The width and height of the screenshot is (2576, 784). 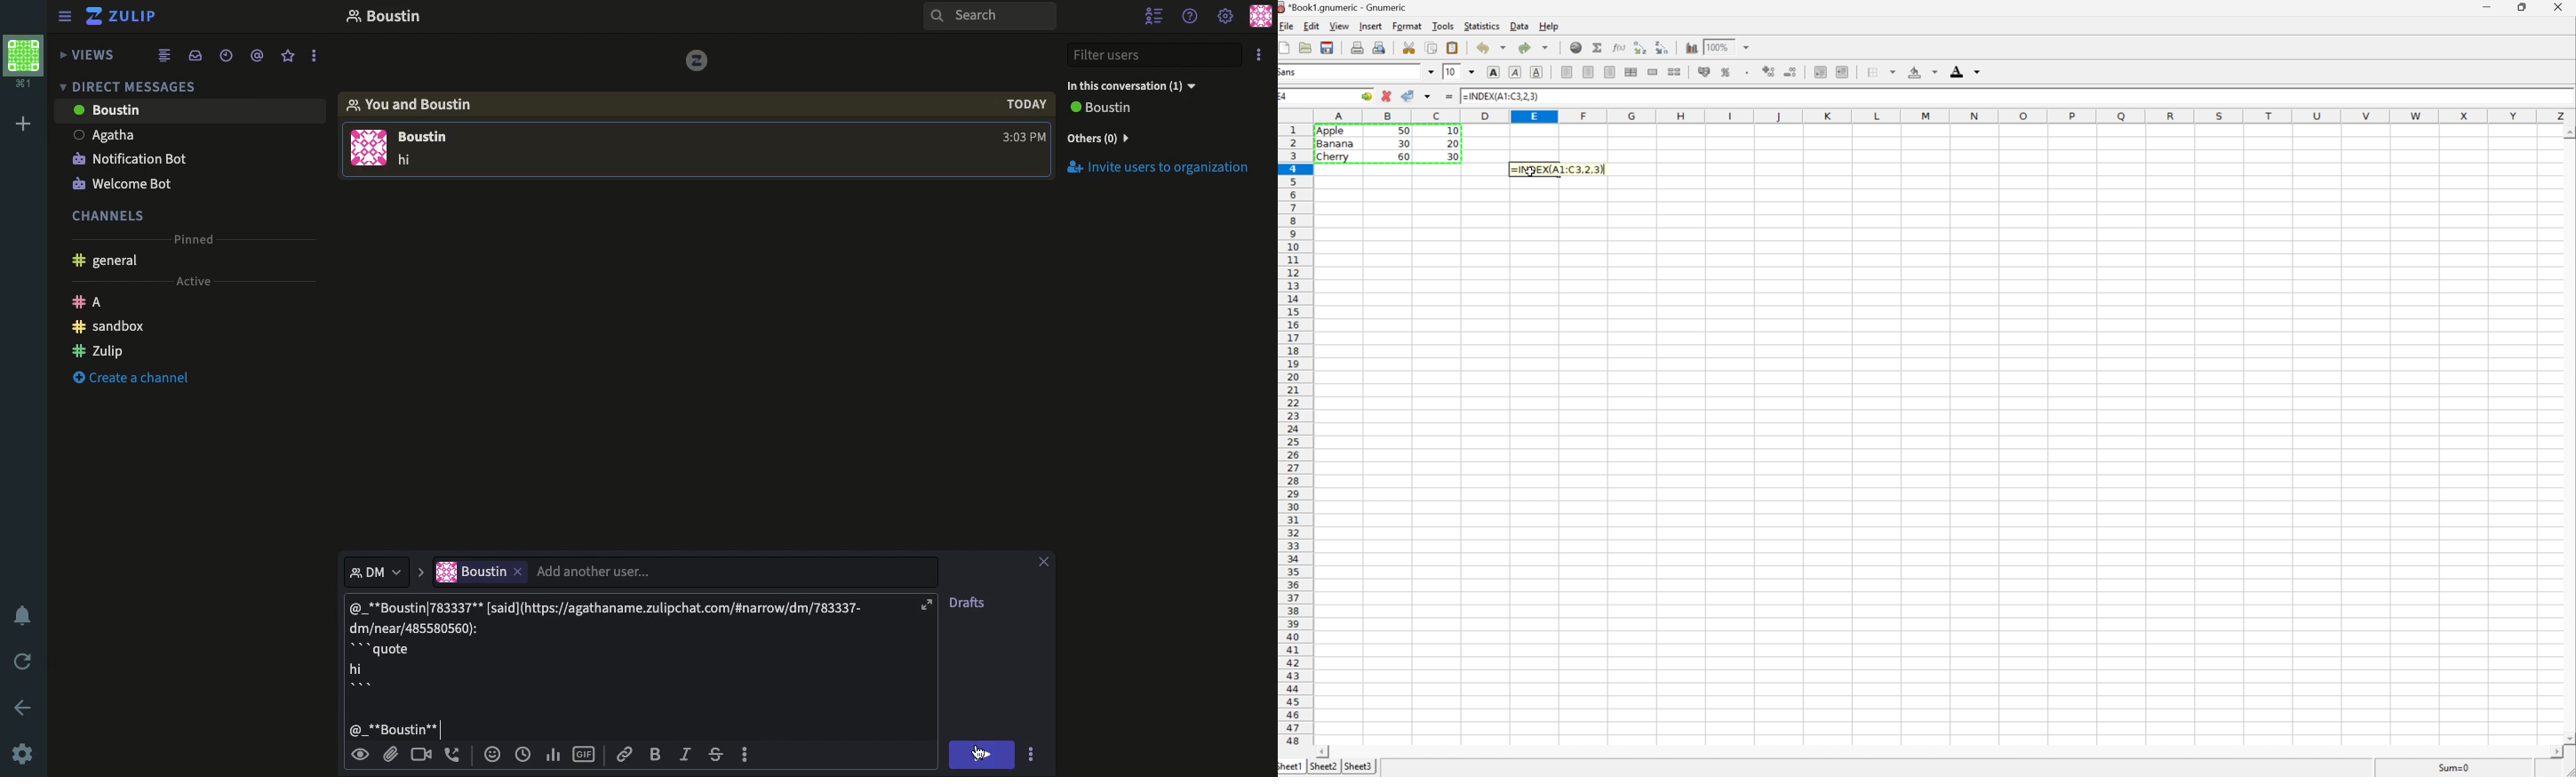 I want to click on Workspace profile, so click(x=21, y=62).